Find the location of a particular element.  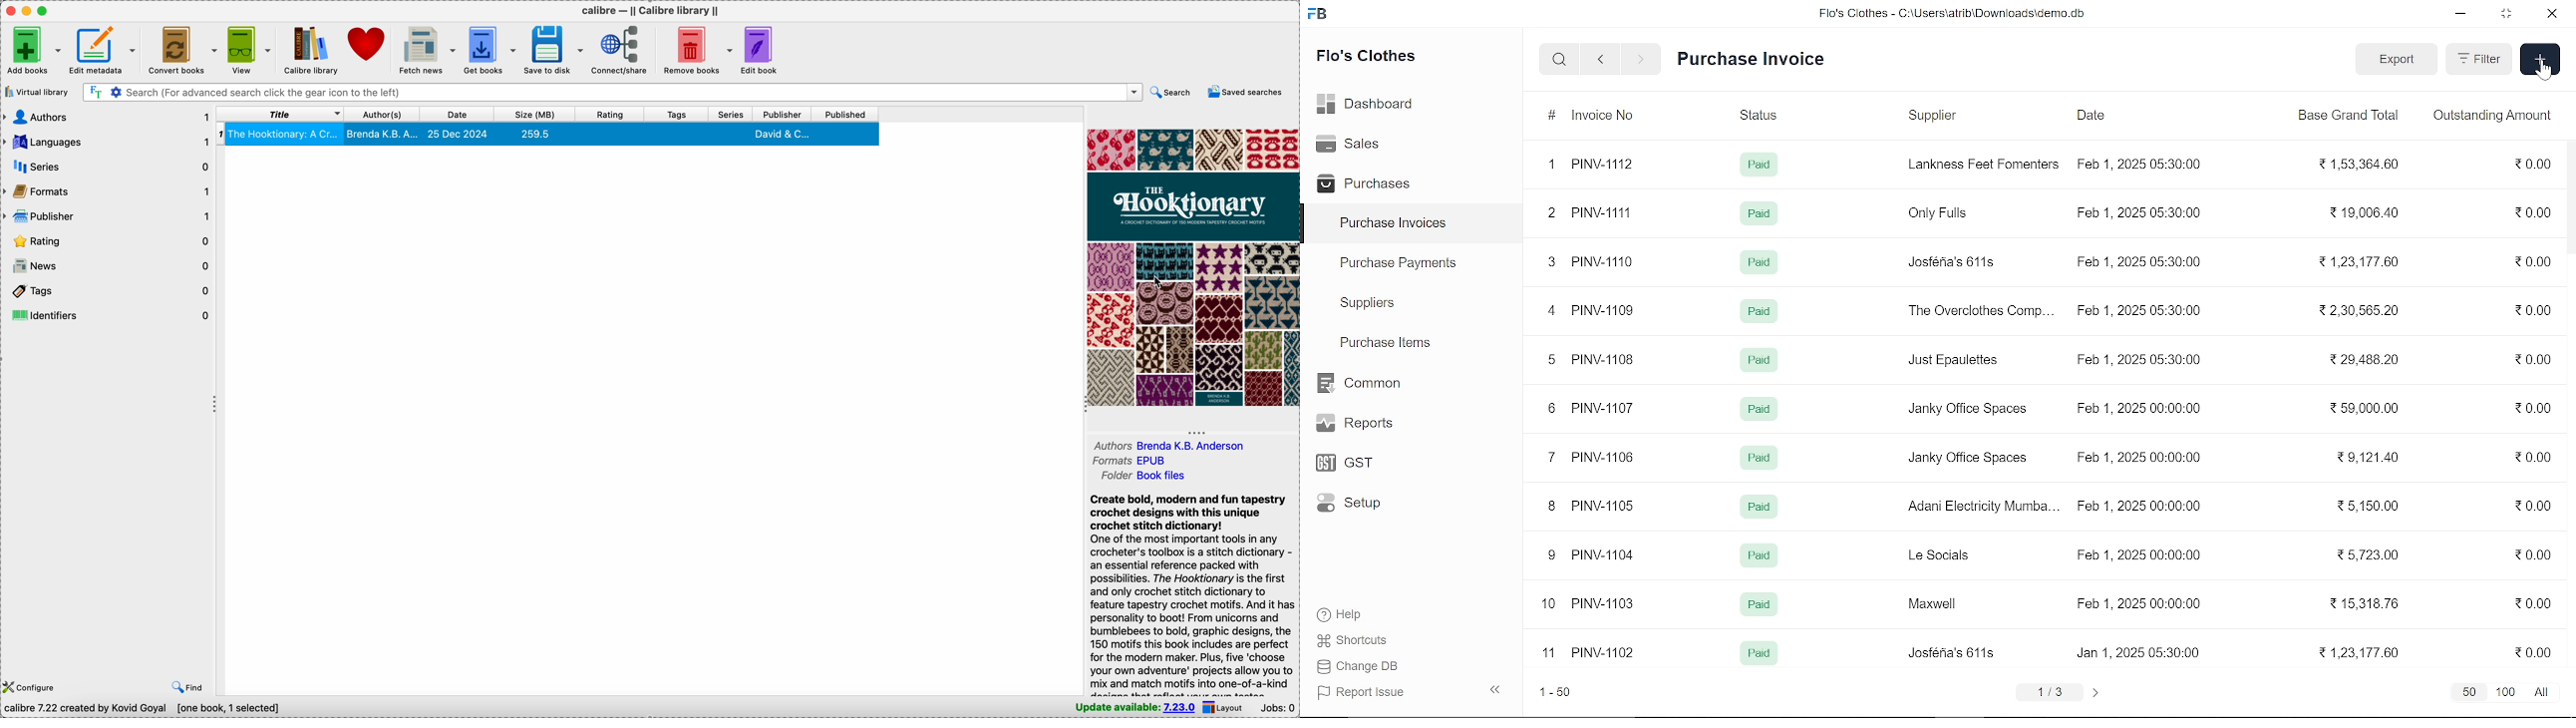

cursor is located at coordinates (2543, 70).